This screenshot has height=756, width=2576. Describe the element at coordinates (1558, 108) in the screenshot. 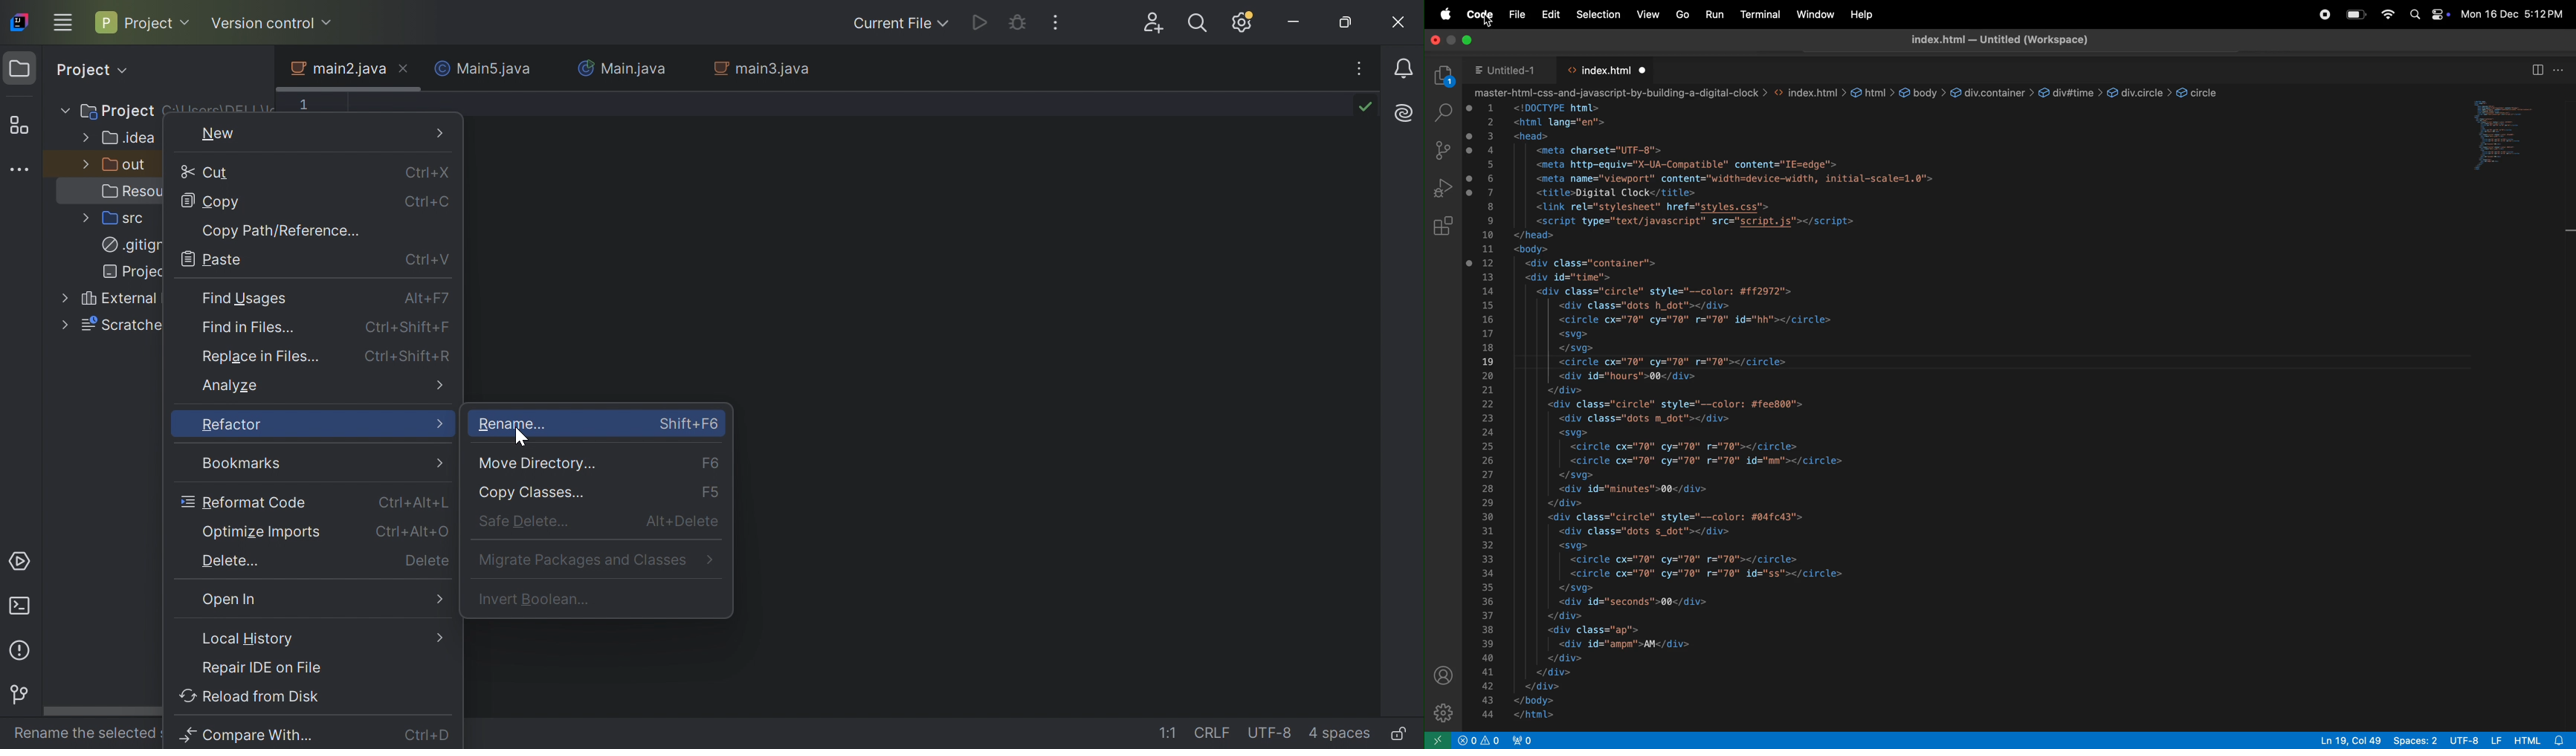

I see `<!DOCTYPE html>` at that location.